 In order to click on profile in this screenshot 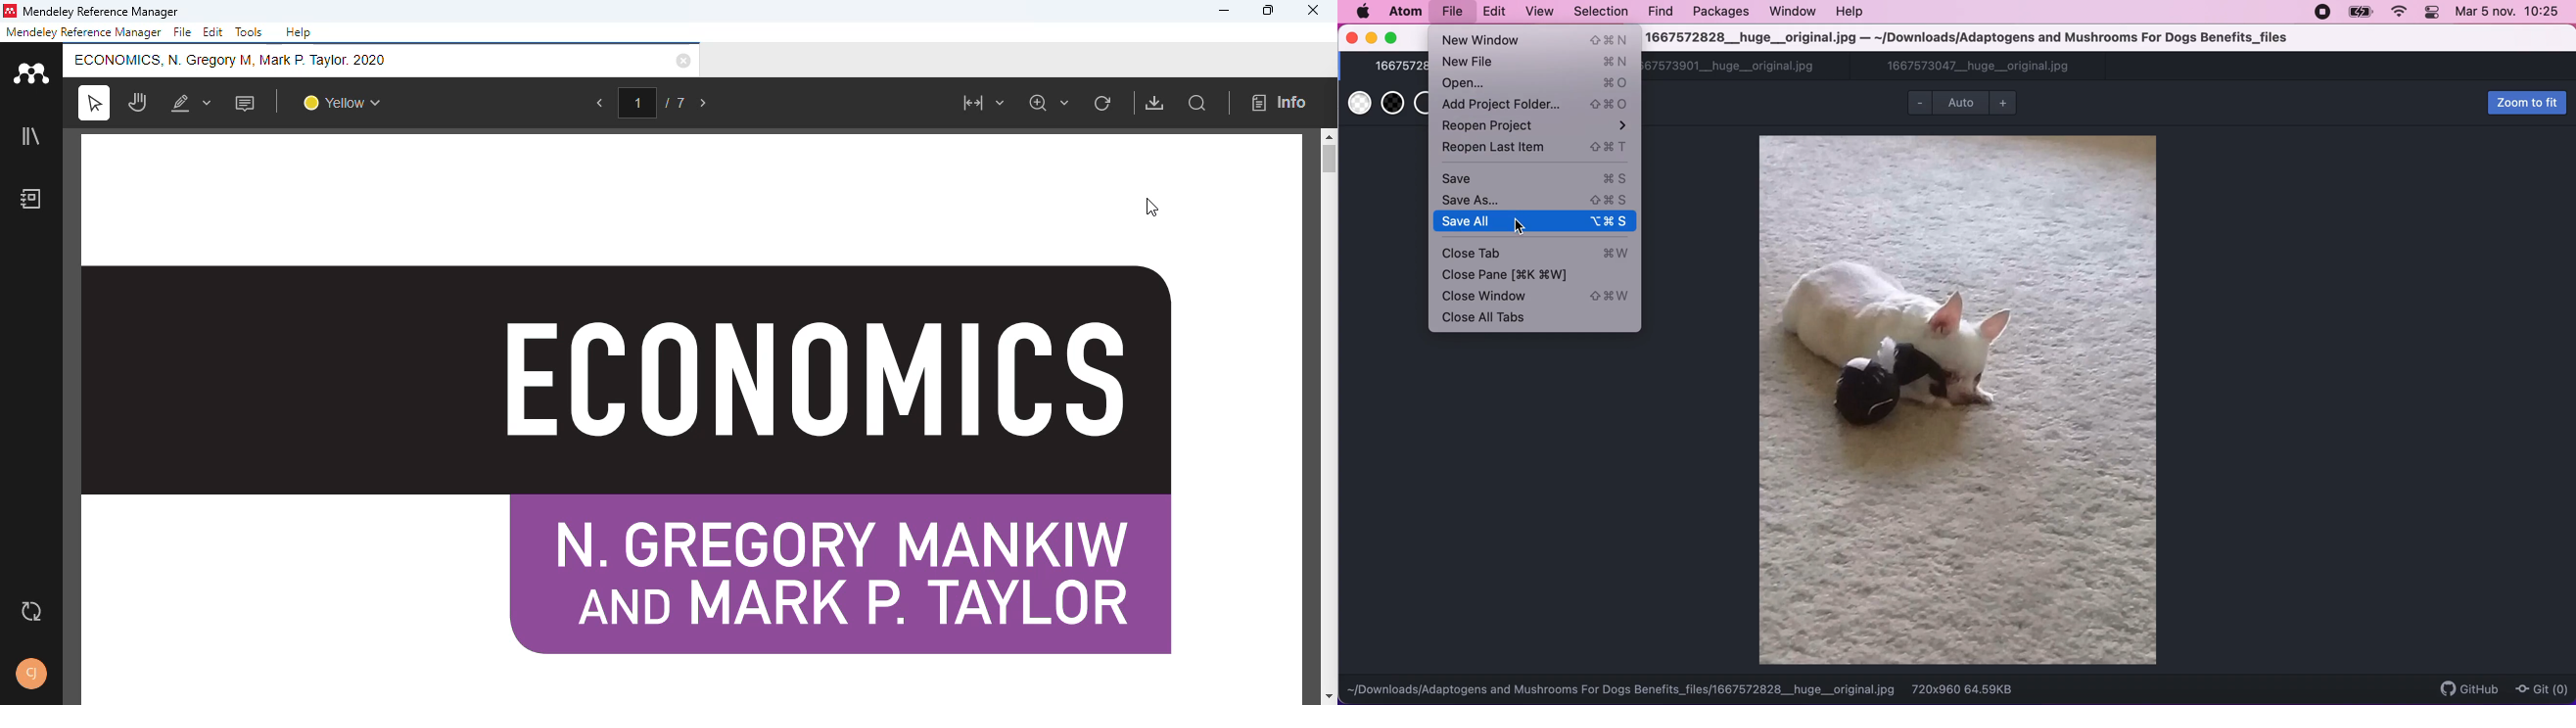, I will do `click(32, 675)`.